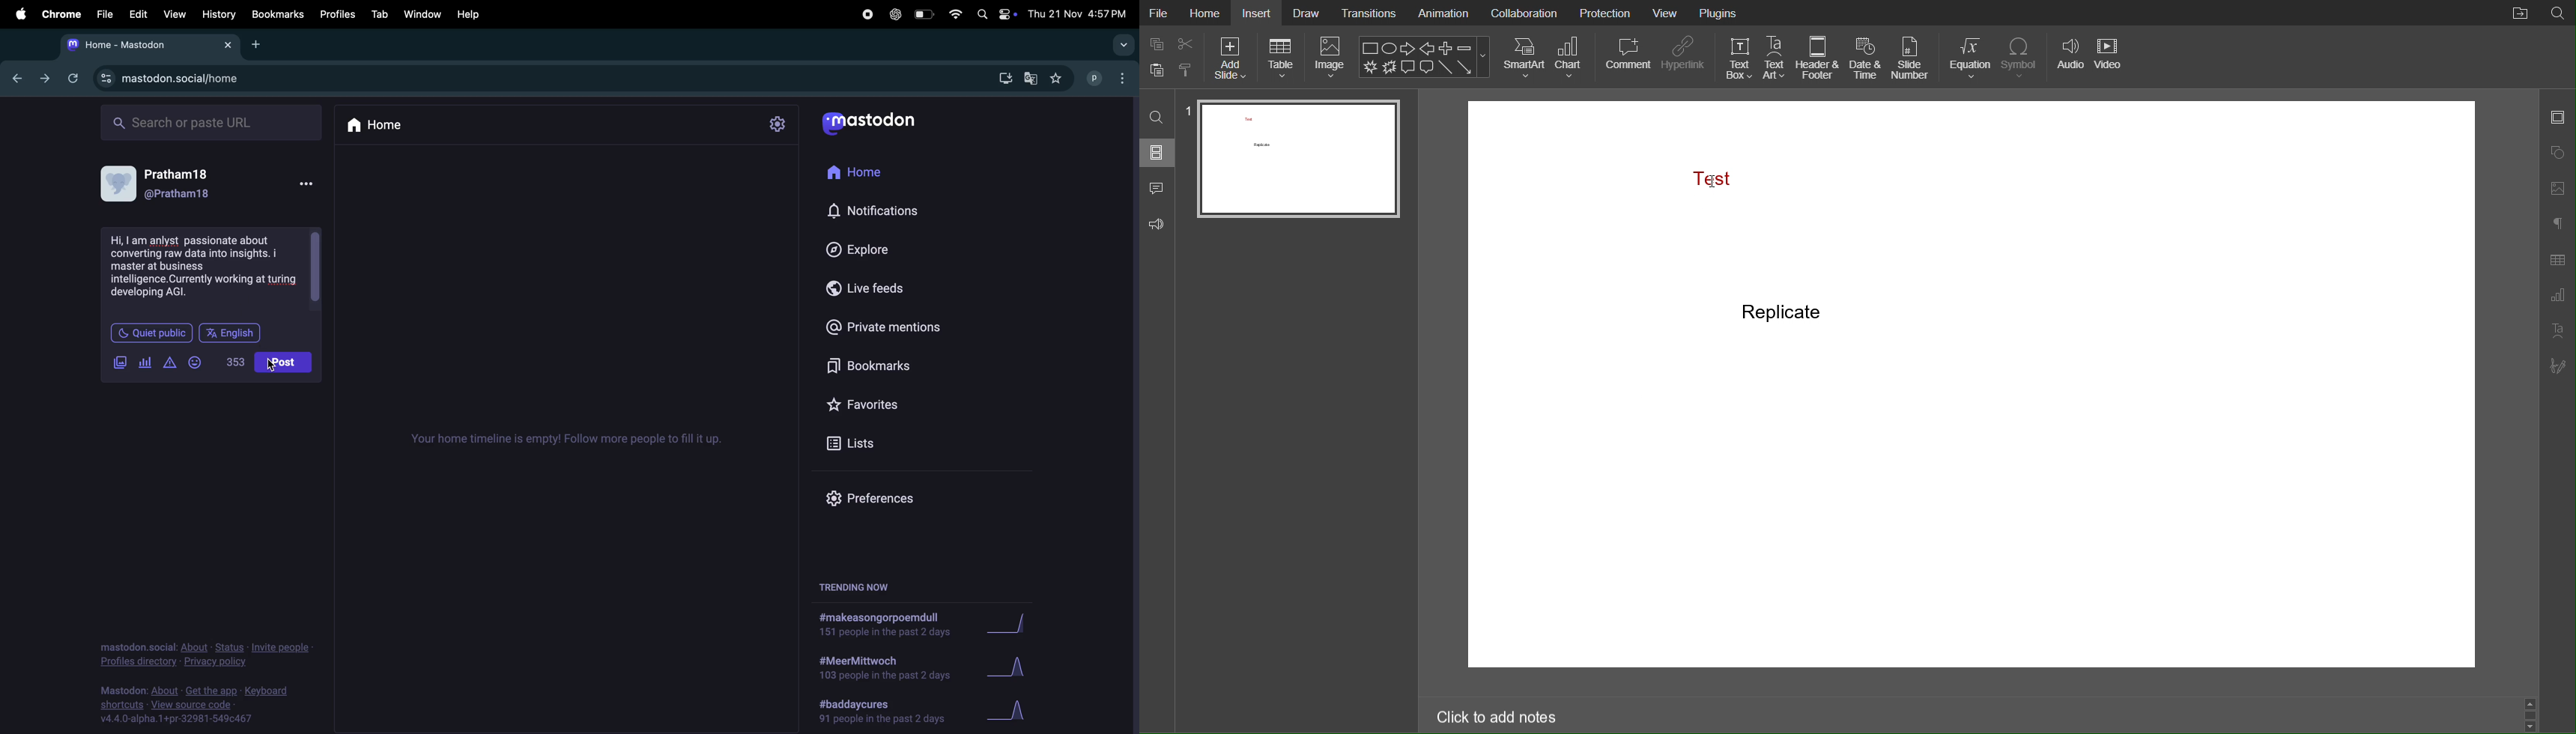  Describe the element at coordinates (776, 125) in the screenshot. I see `setting` at that location.